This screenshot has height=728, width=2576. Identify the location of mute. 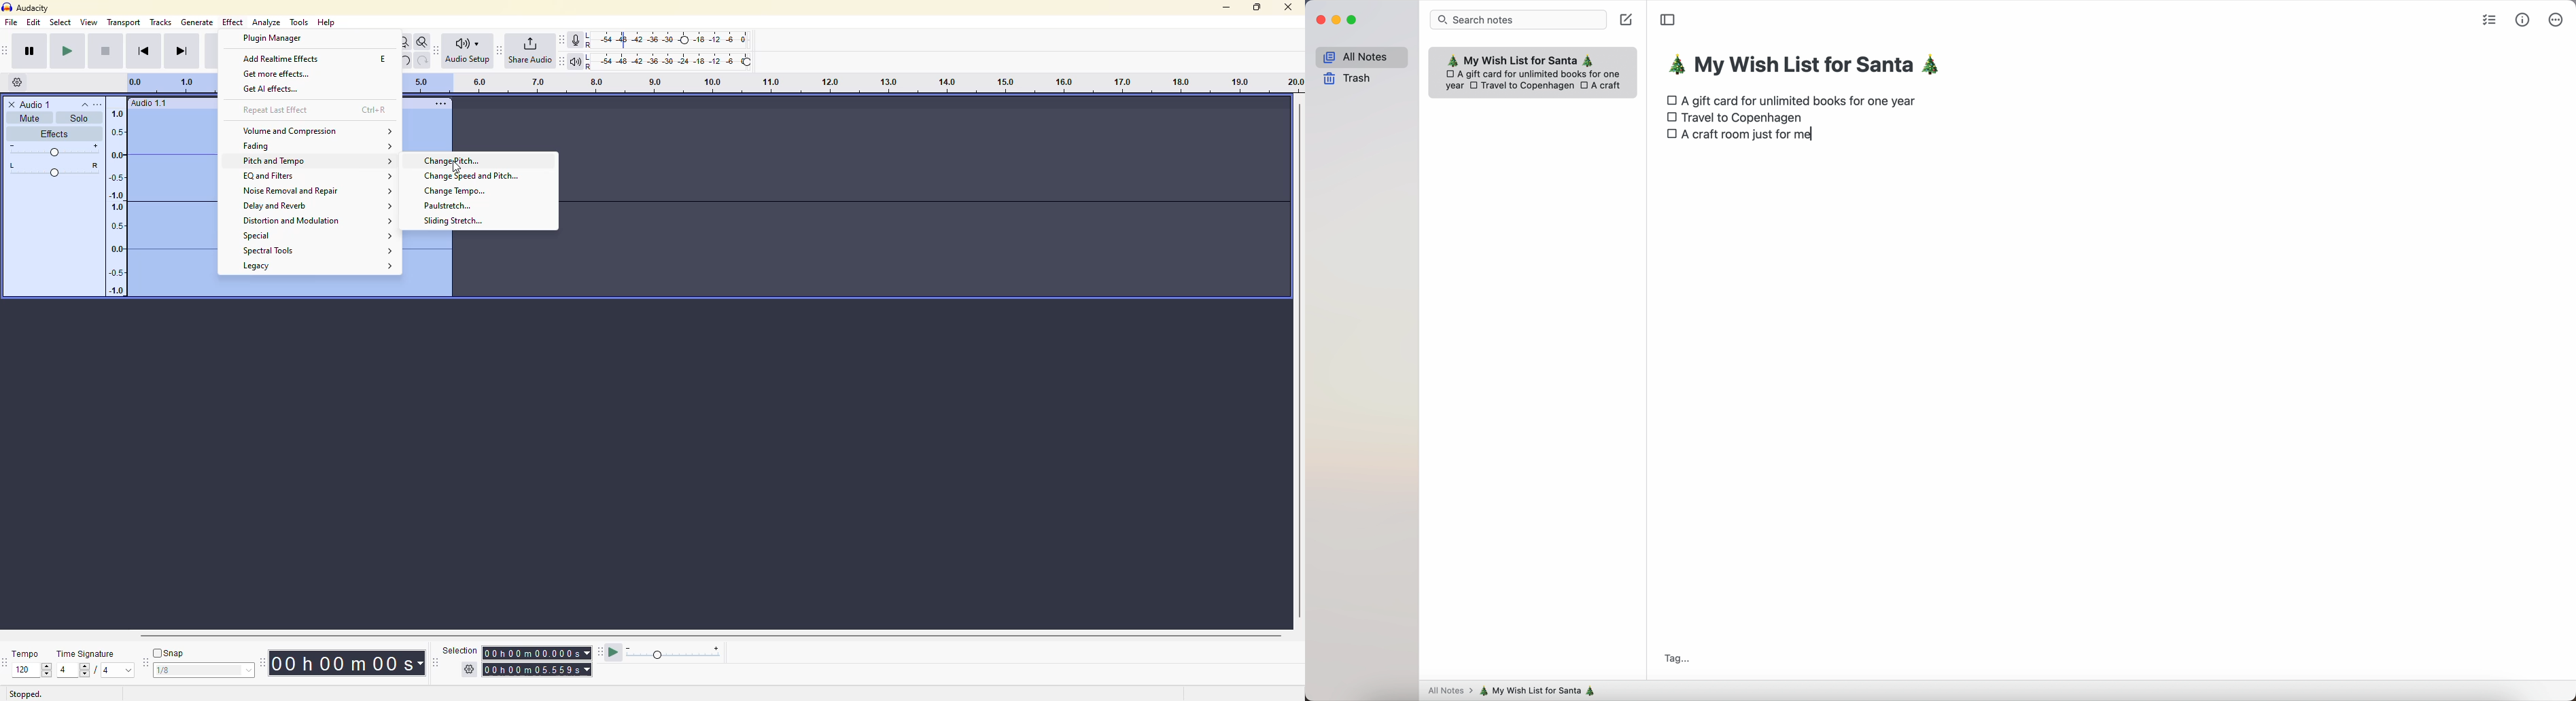
(29, 118).